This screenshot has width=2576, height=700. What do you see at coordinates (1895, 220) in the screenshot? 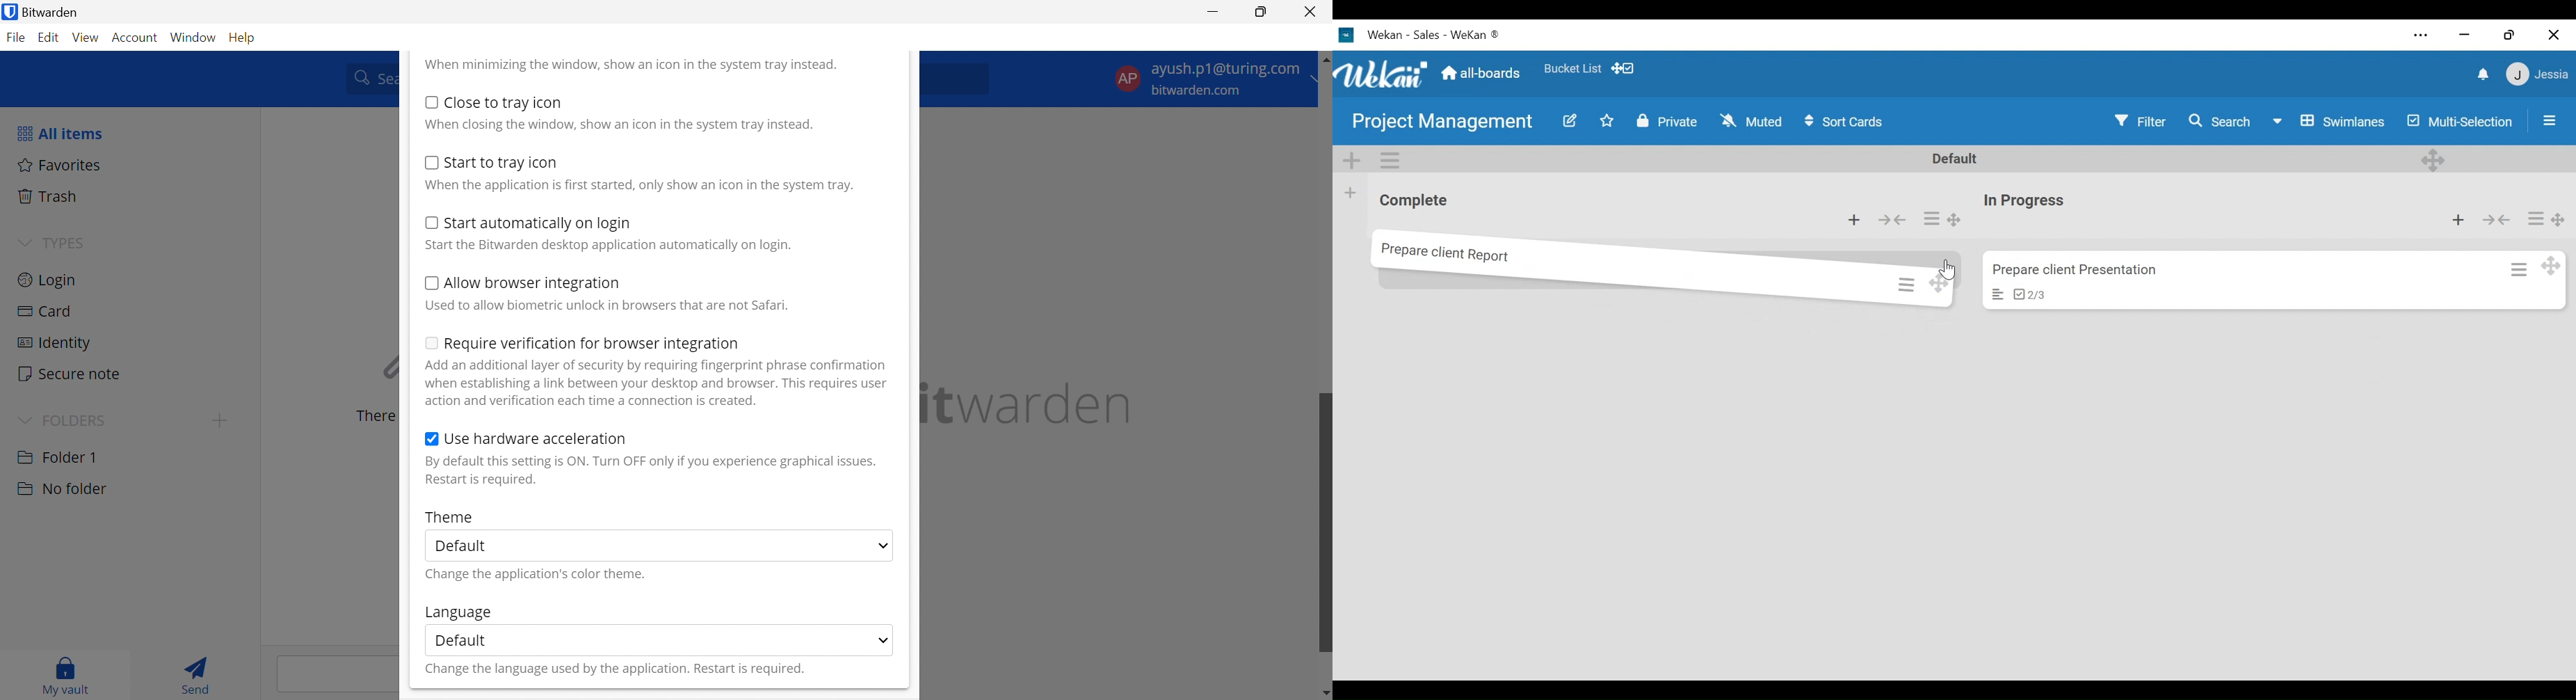
I see `Collapse` at bounding box center [1895, 220].